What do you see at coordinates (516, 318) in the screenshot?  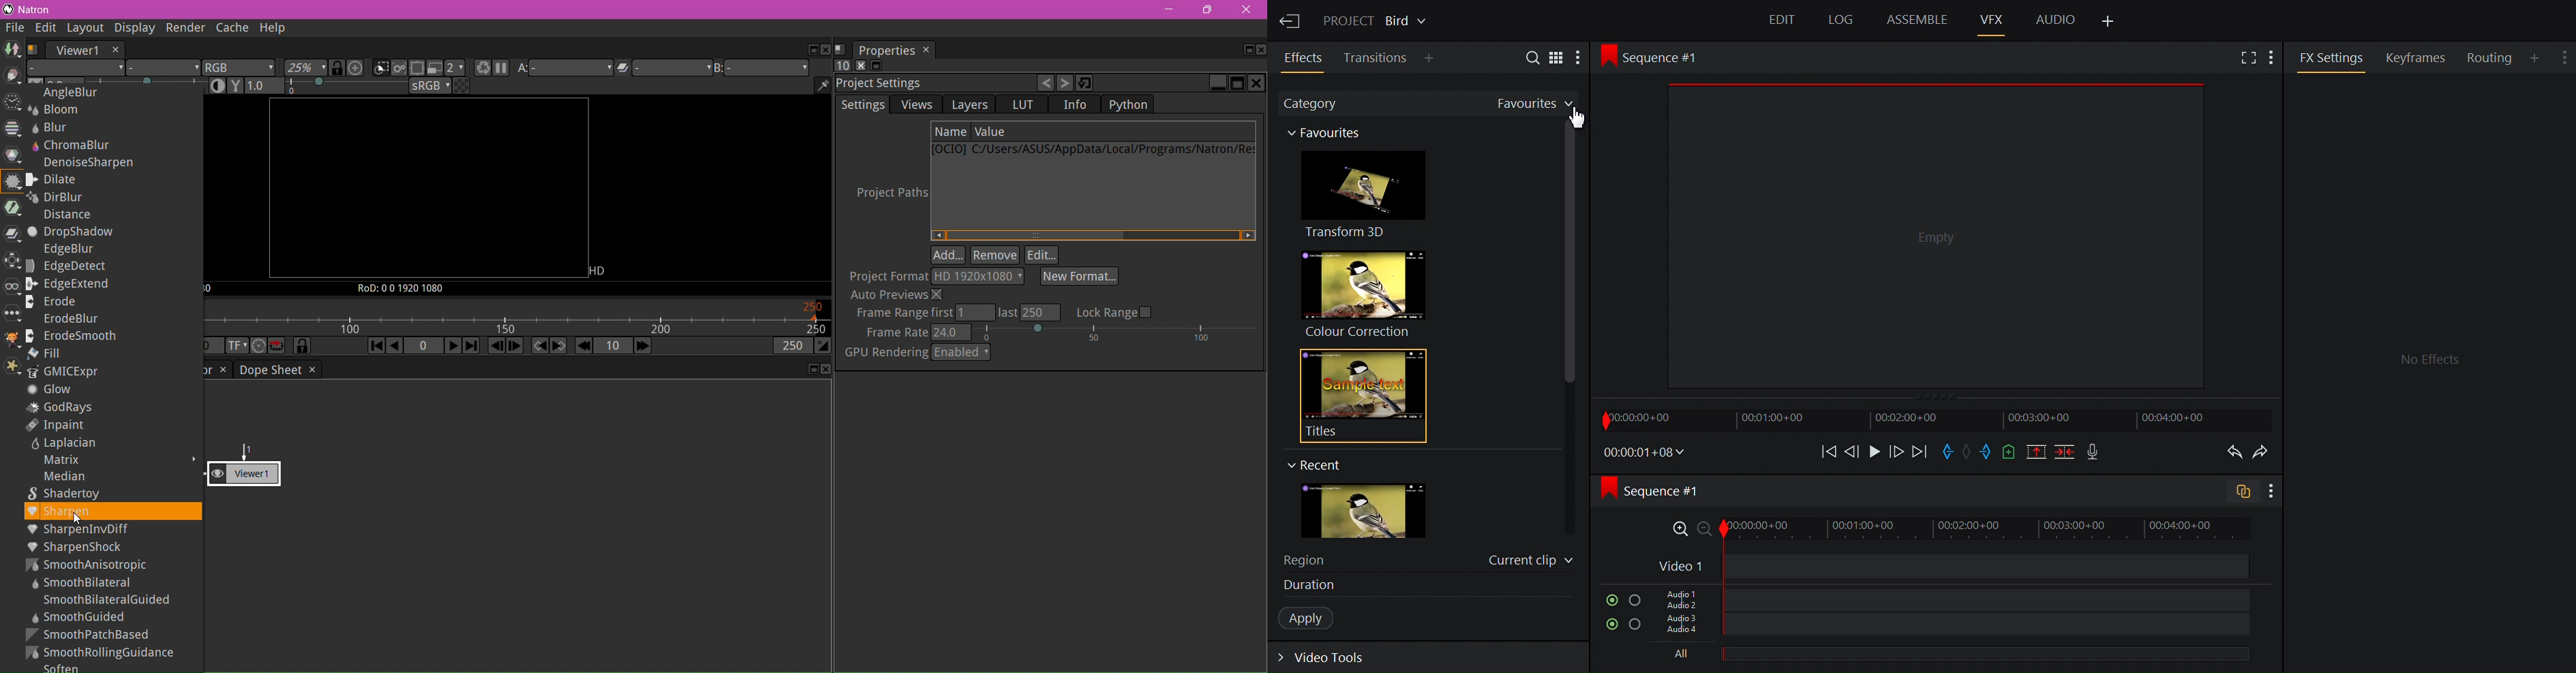 I see `The playback frame` at bounding box center [516, 318].